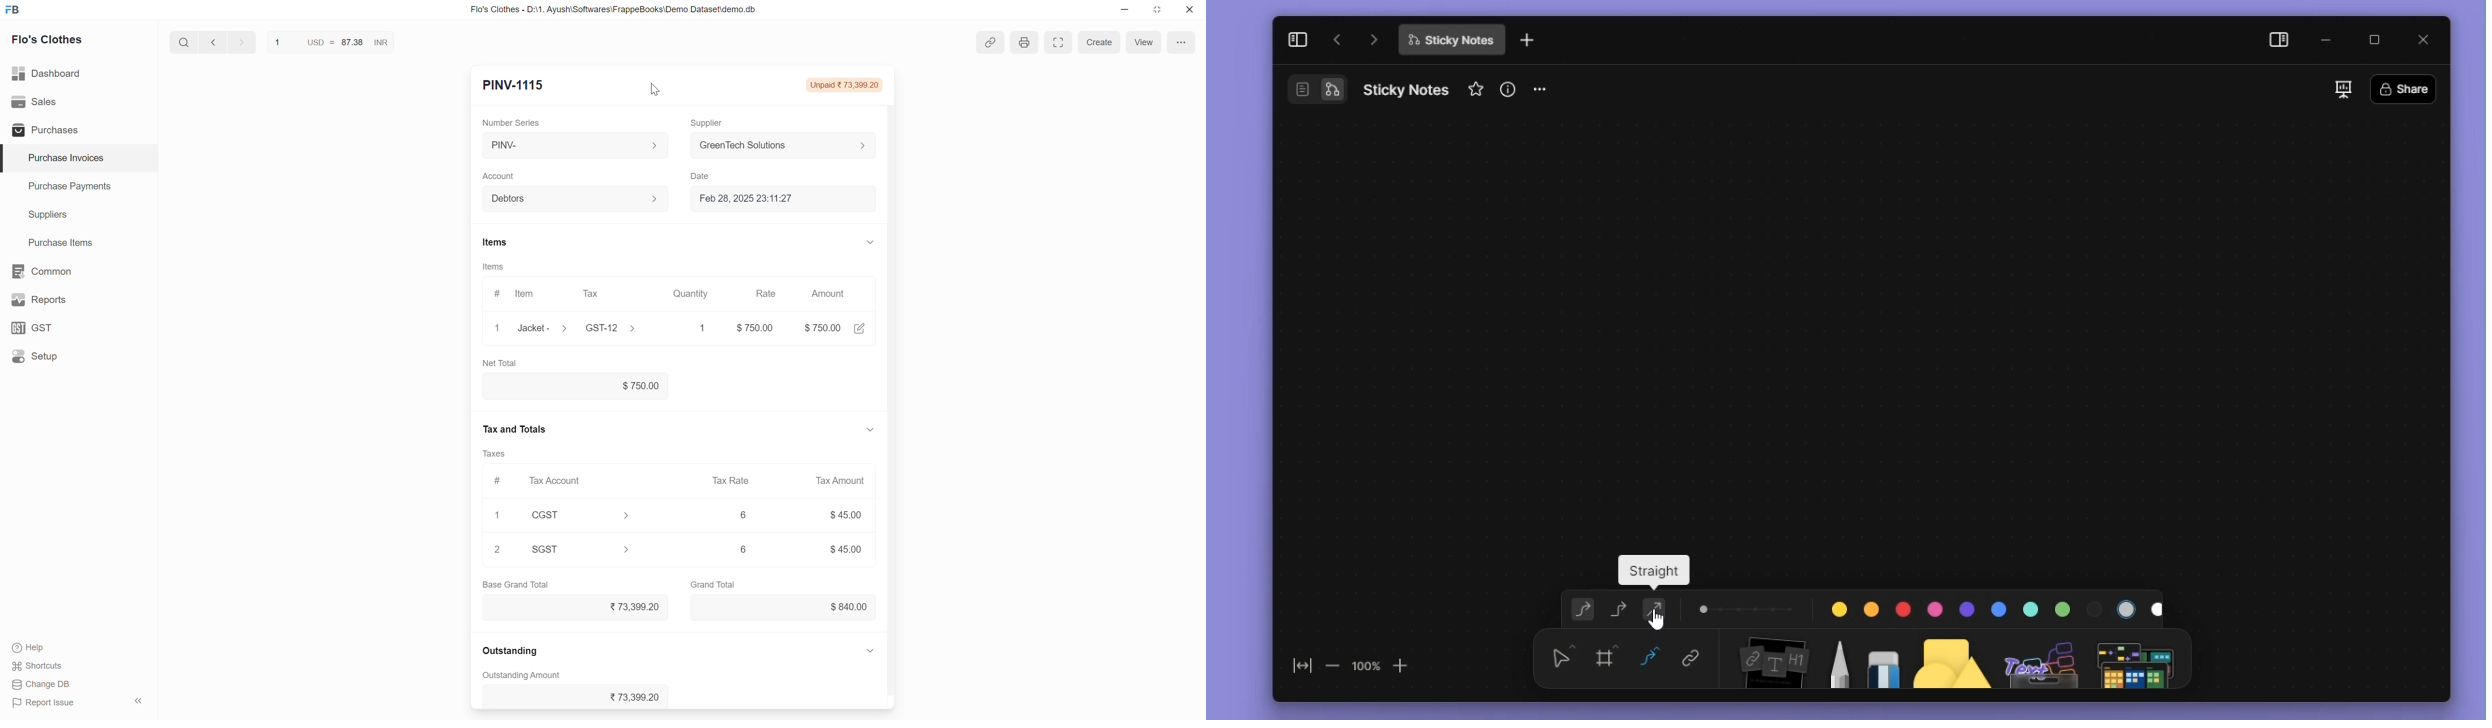  I want to click on $102.99, so click(575, 386).